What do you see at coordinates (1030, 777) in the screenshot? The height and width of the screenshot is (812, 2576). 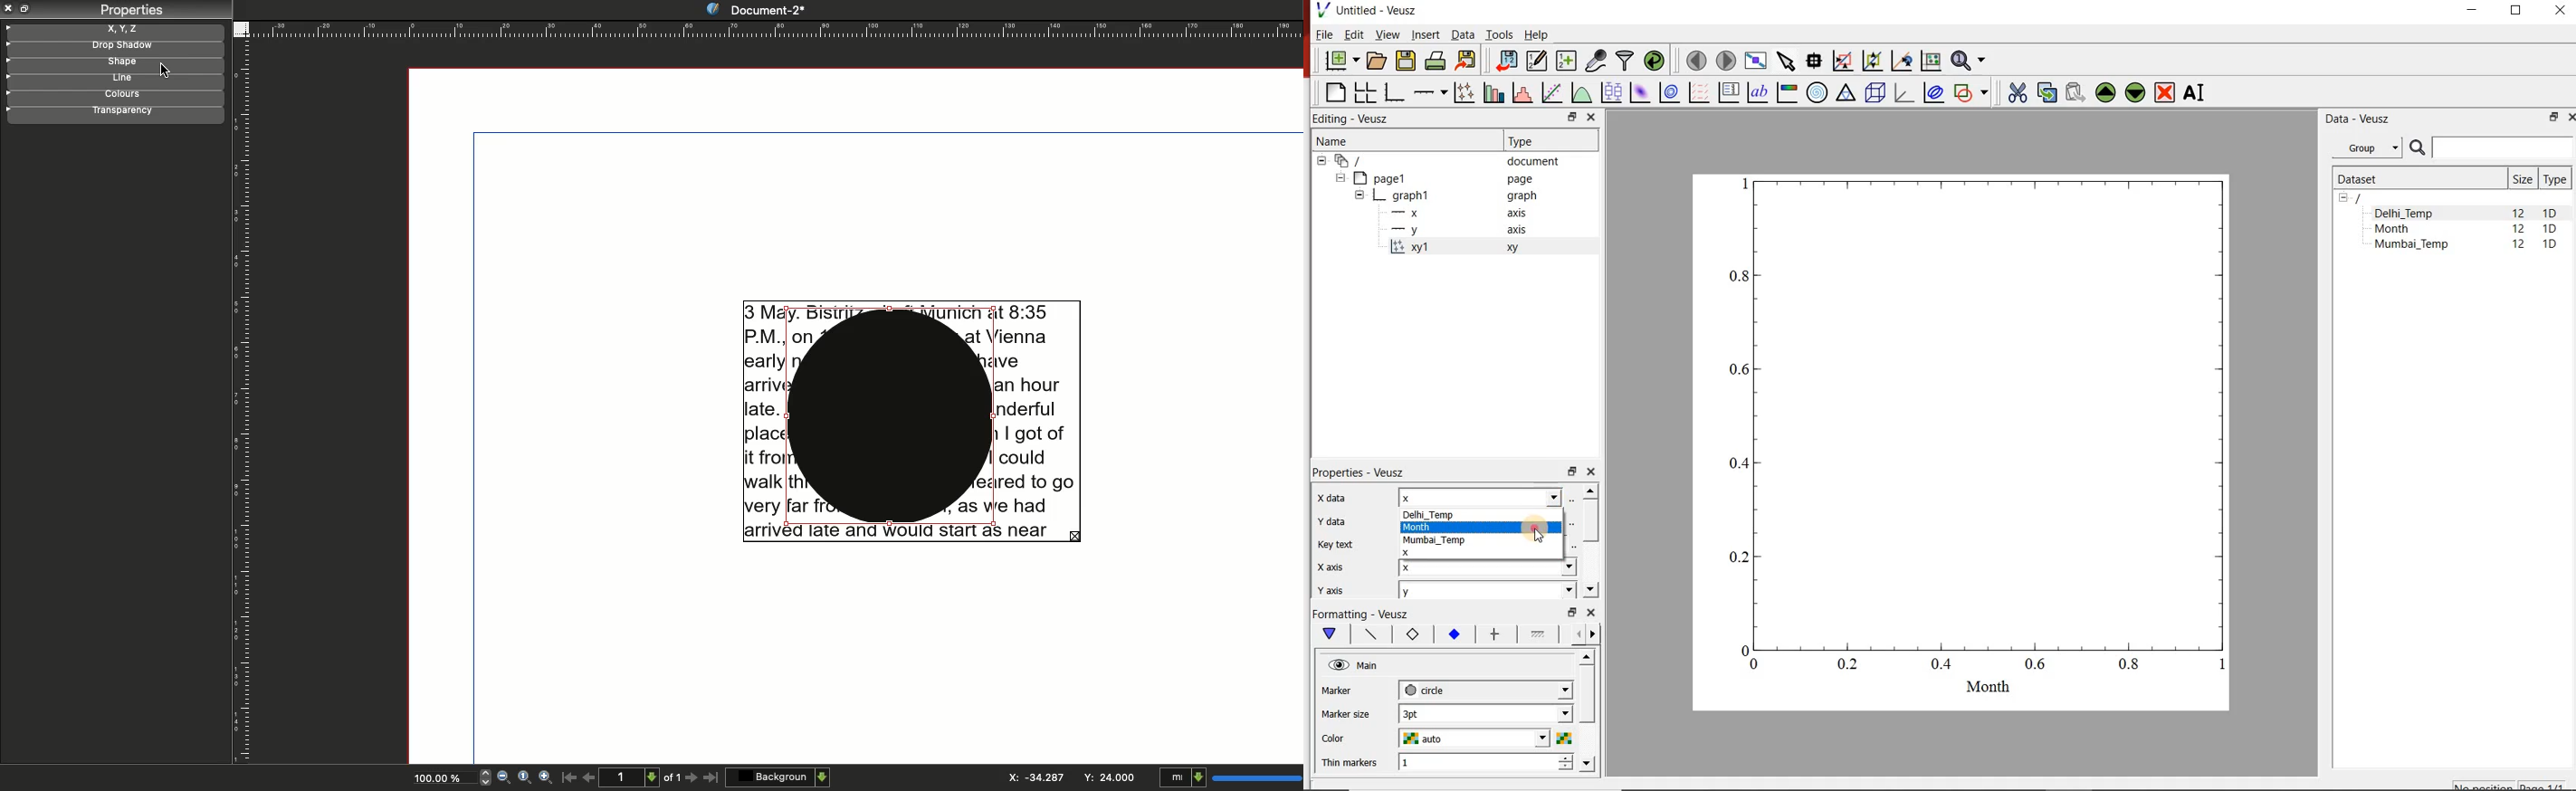 I see `x: 106.626` at bounding box center [1030, 777].